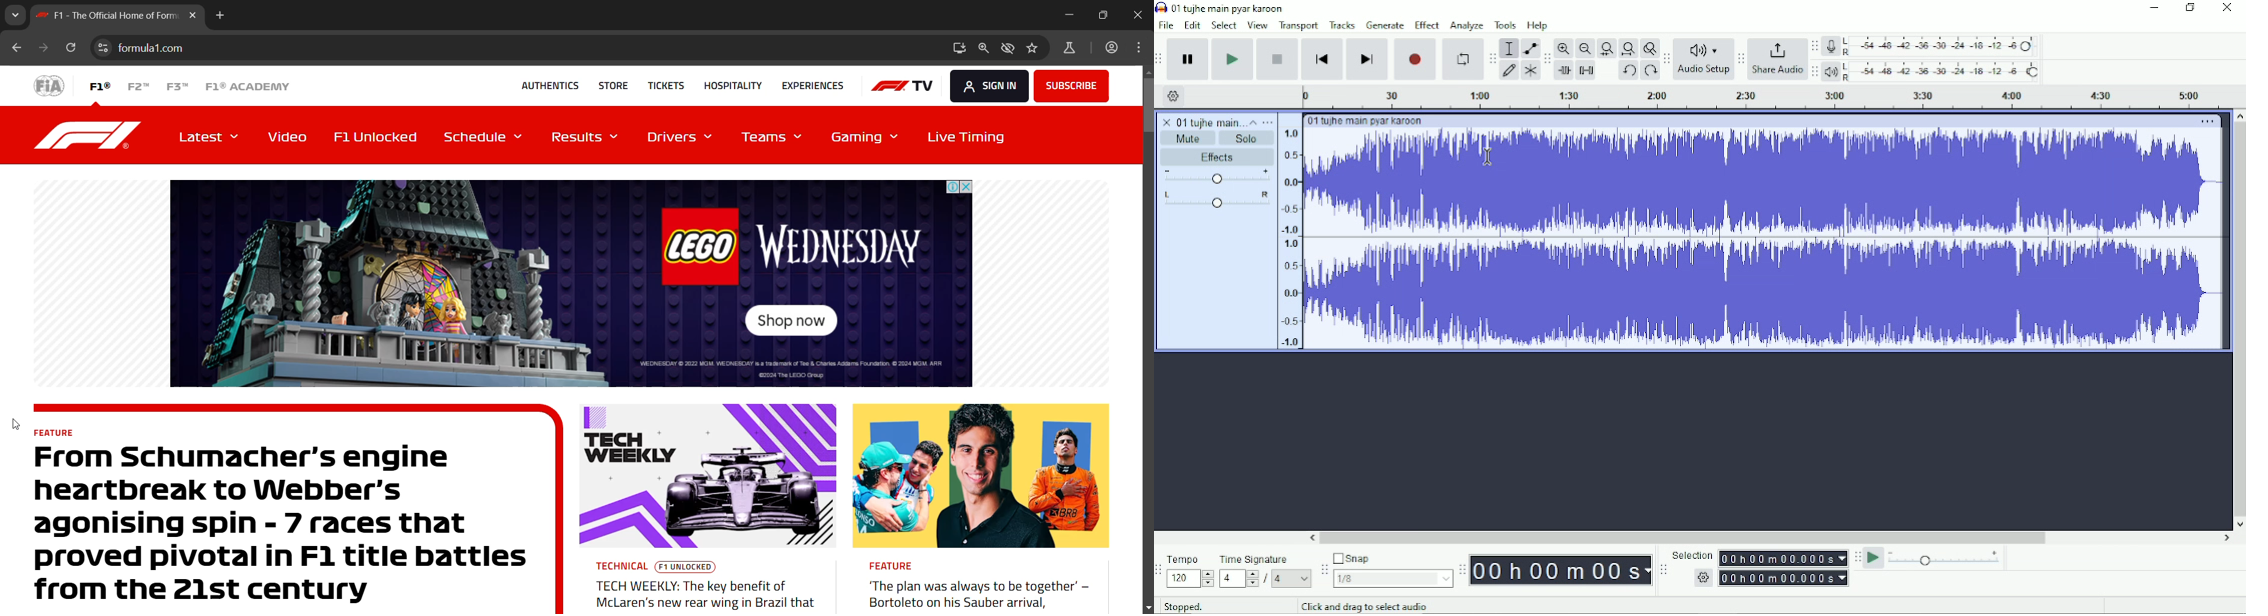  What do you see at coordinates (1174, 97) in the screenshot?
I see `Timeline options` at bounding box center [1174, 97].